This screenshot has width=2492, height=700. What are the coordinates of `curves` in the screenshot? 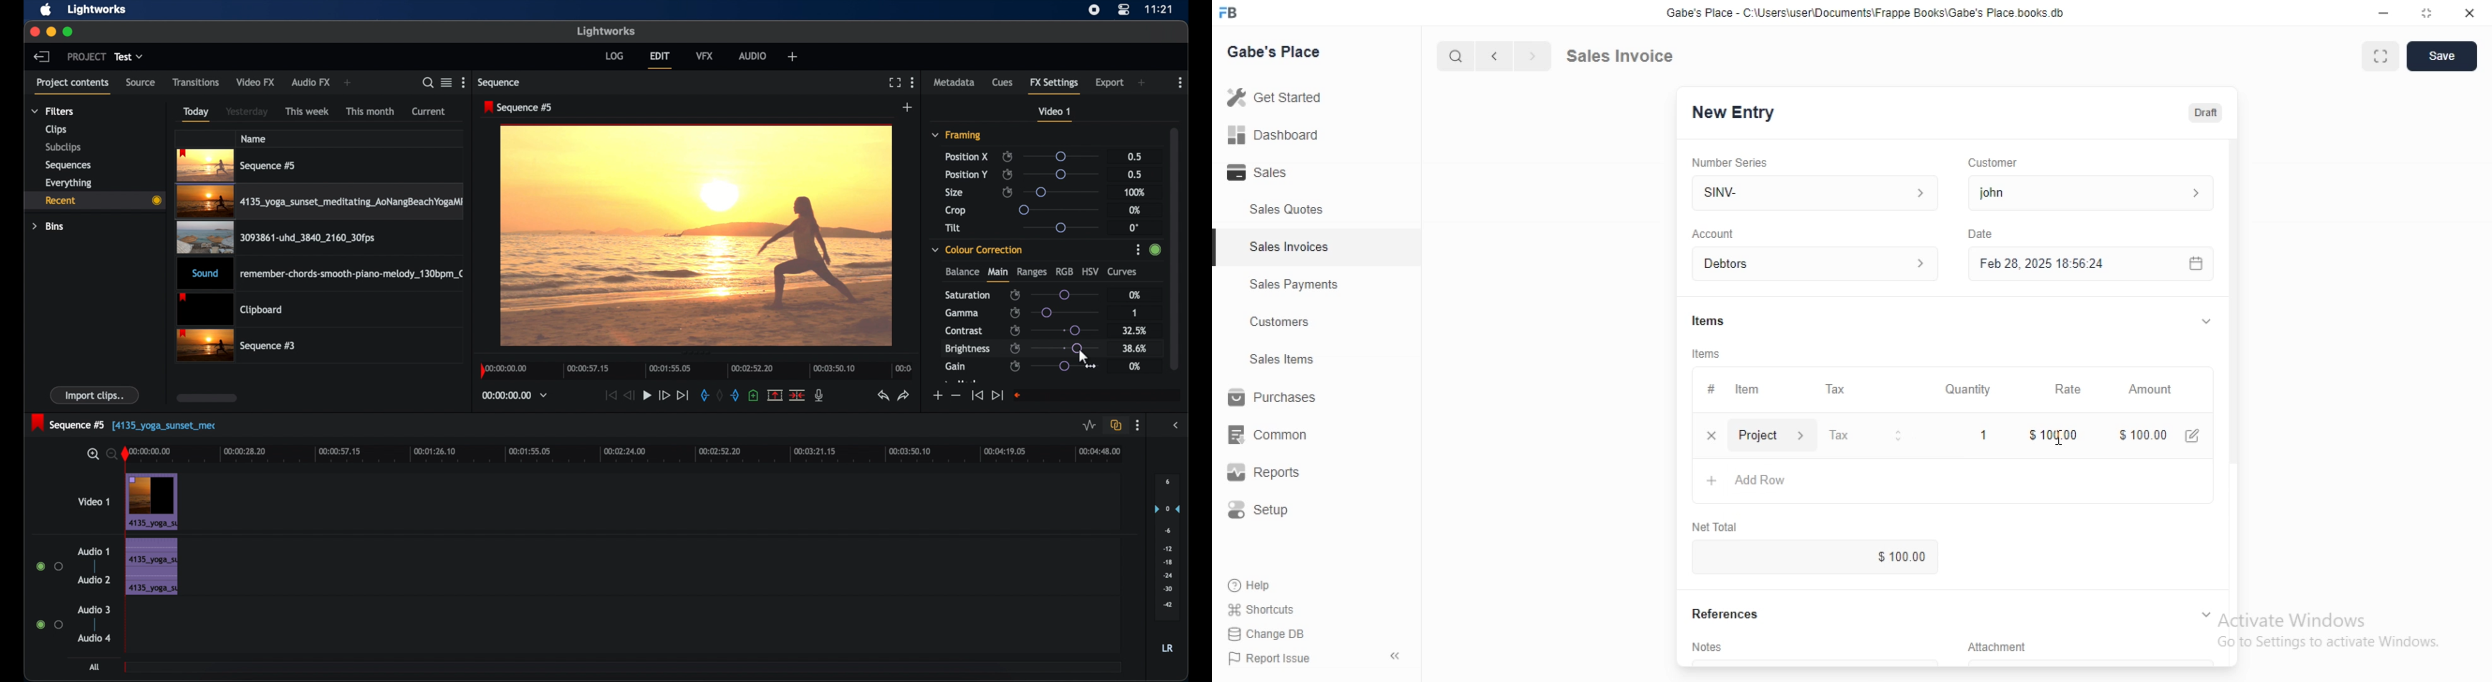 It's located at (1123, 272).